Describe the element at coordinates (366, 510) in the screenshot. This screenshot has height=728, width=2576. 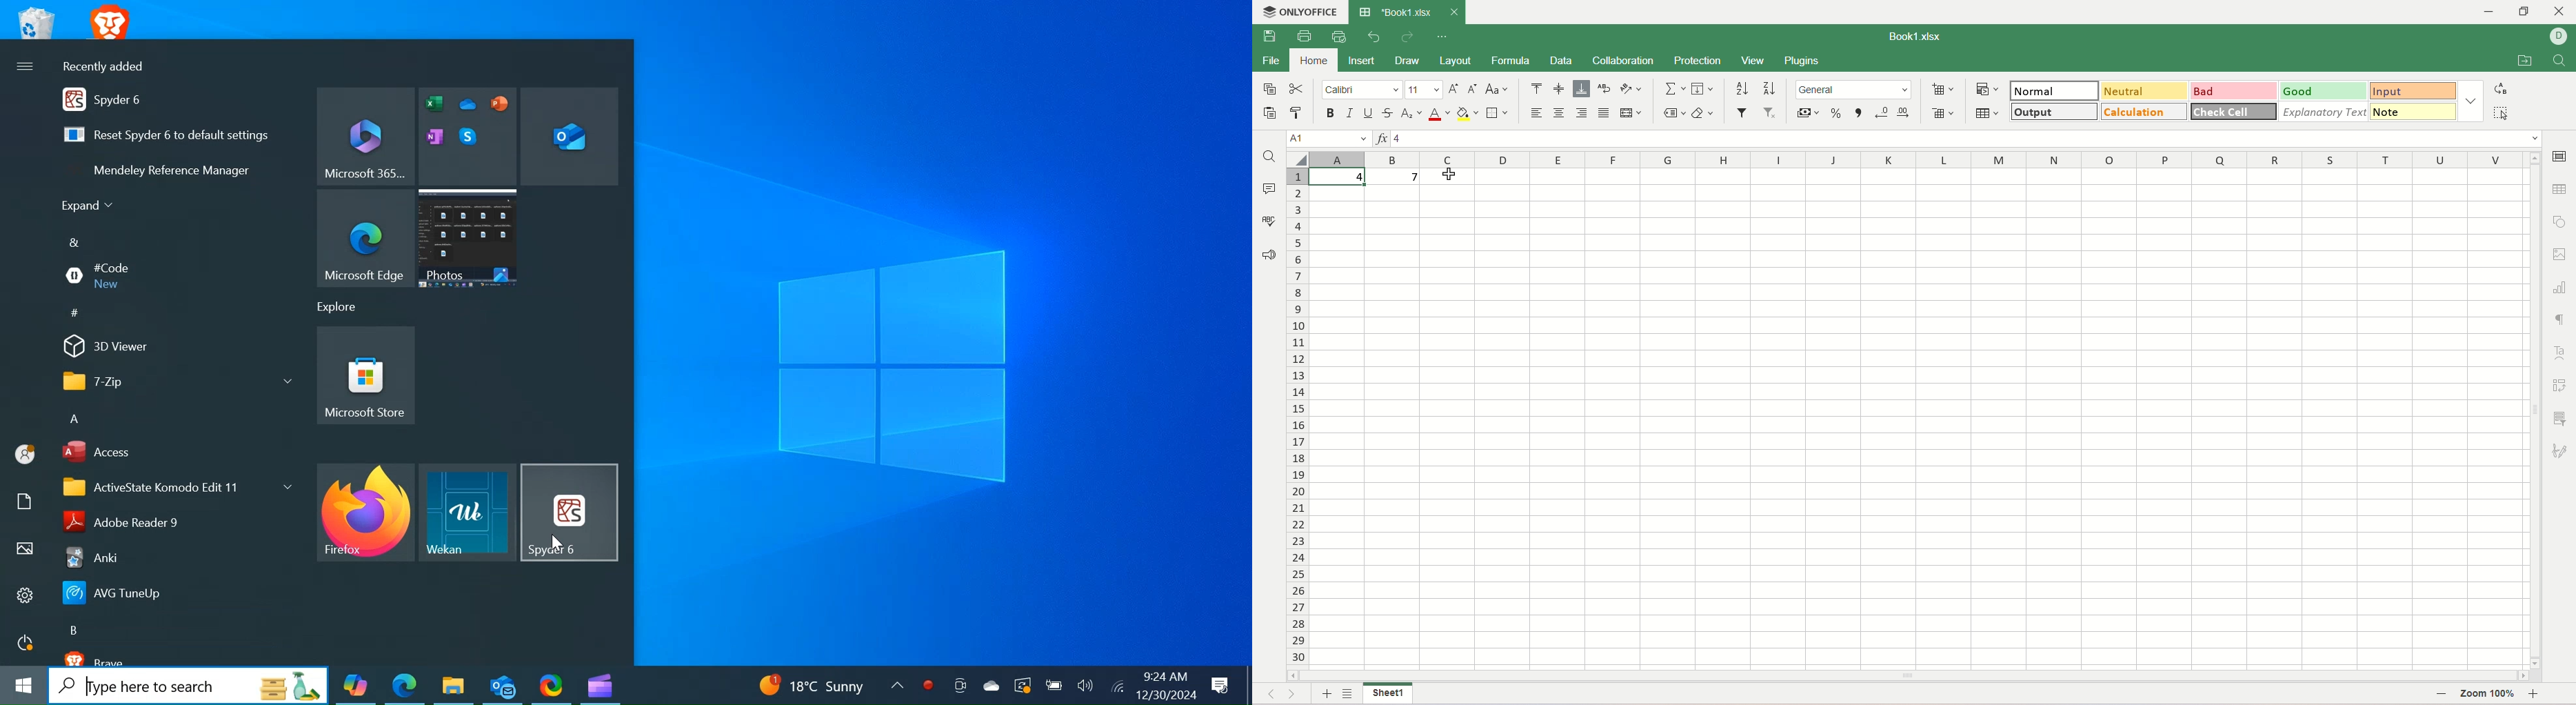
I see `Firefox Desktop Icon` at that location.